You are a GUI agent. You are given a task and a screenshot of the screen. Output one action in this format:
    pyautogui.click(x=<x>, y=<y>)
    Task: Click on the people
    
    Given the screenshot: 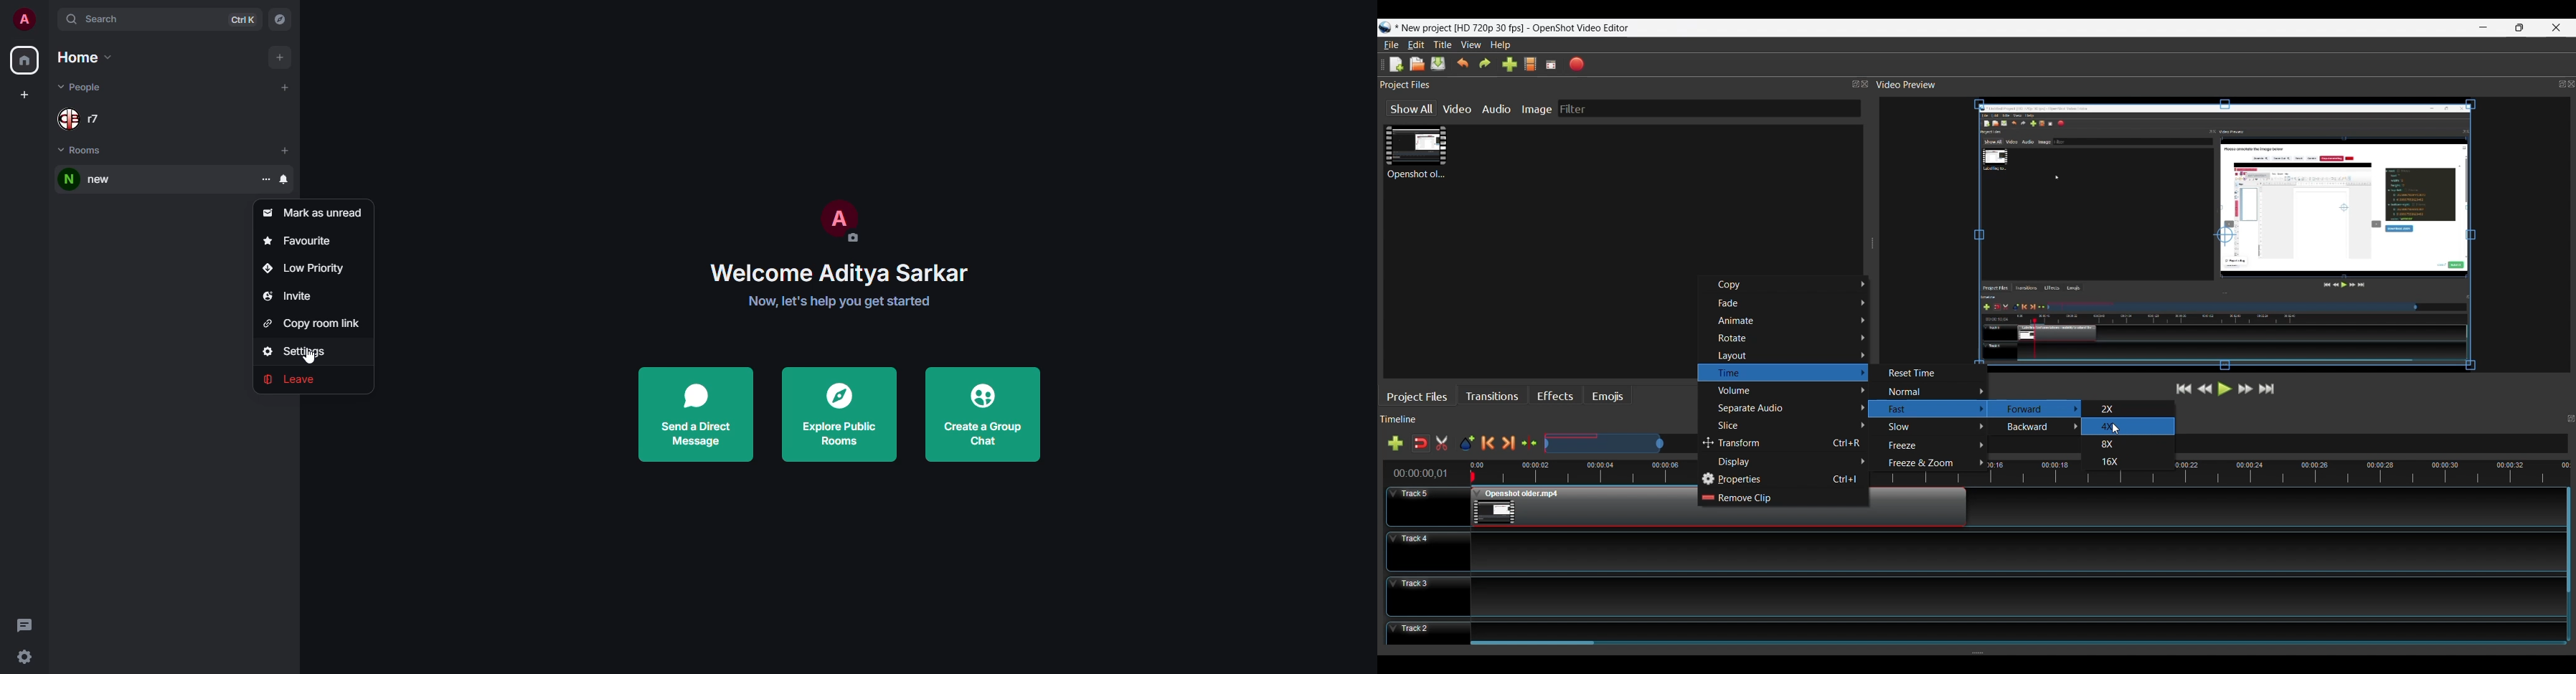 What is the action you would take?
    pyautogui.click(x=83, y=115)
    